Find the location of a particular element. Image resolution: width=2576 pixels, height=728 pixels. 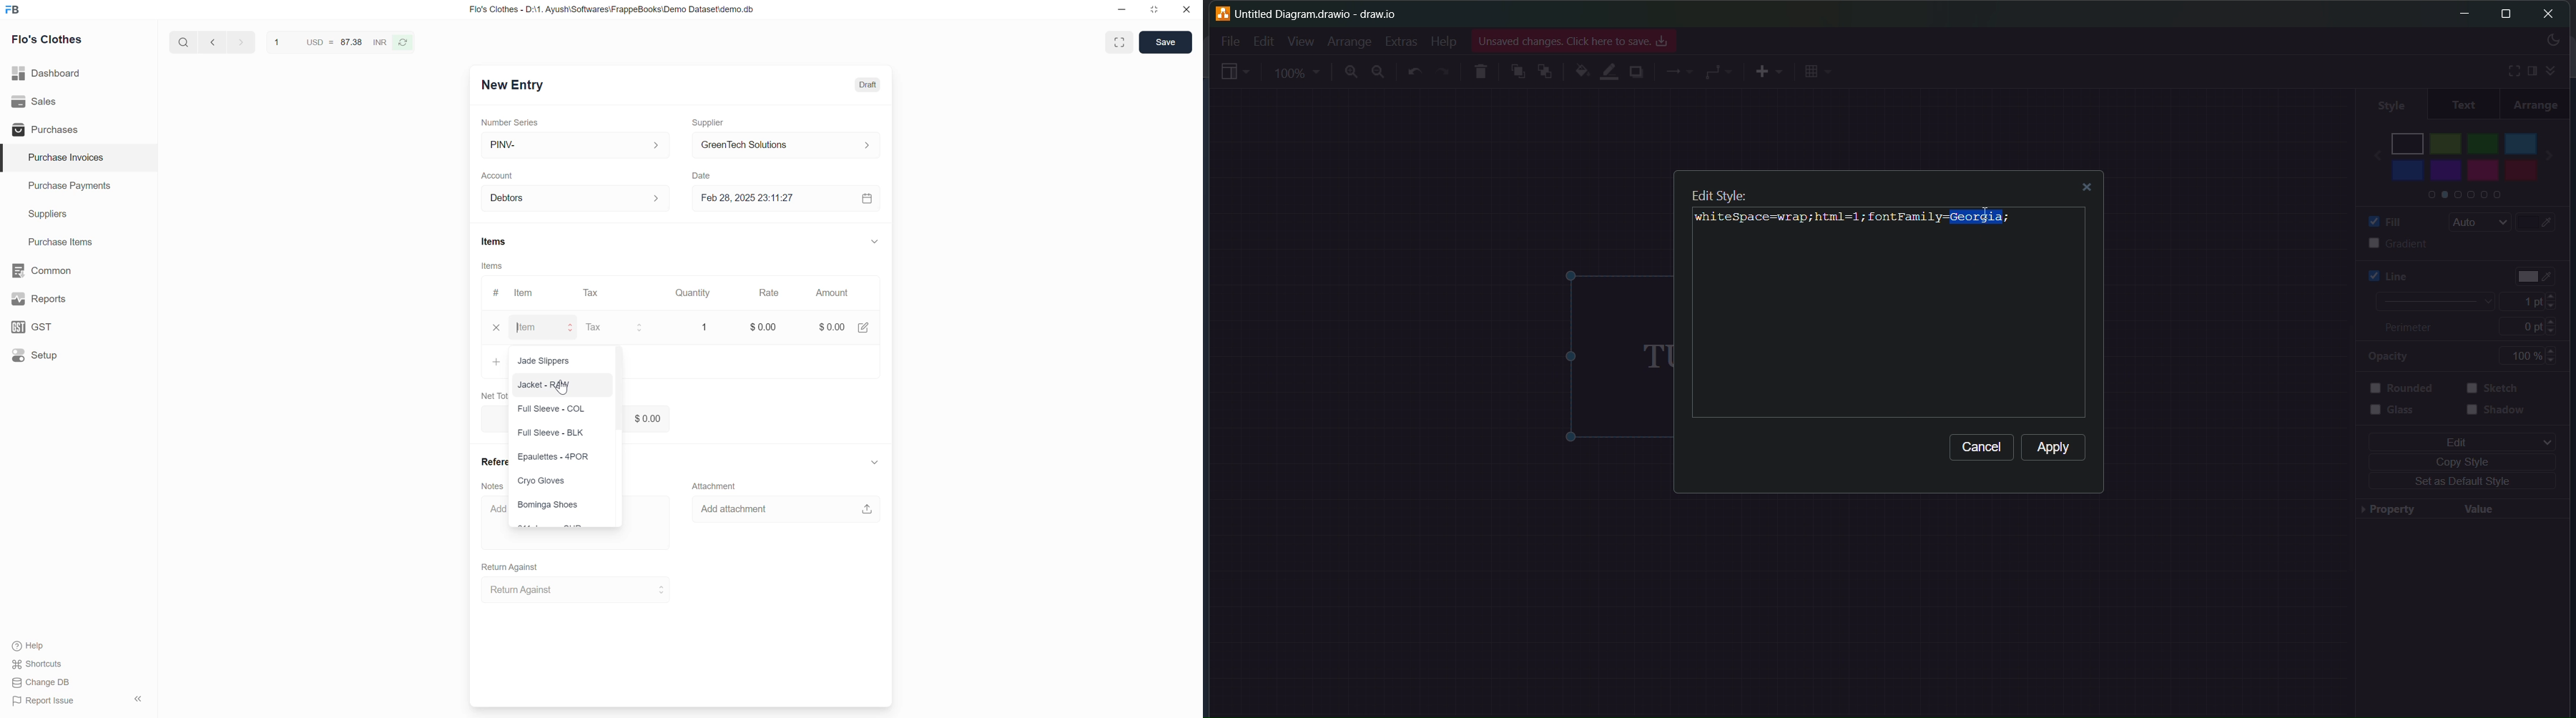

Common is located at coordinates (79, 270).